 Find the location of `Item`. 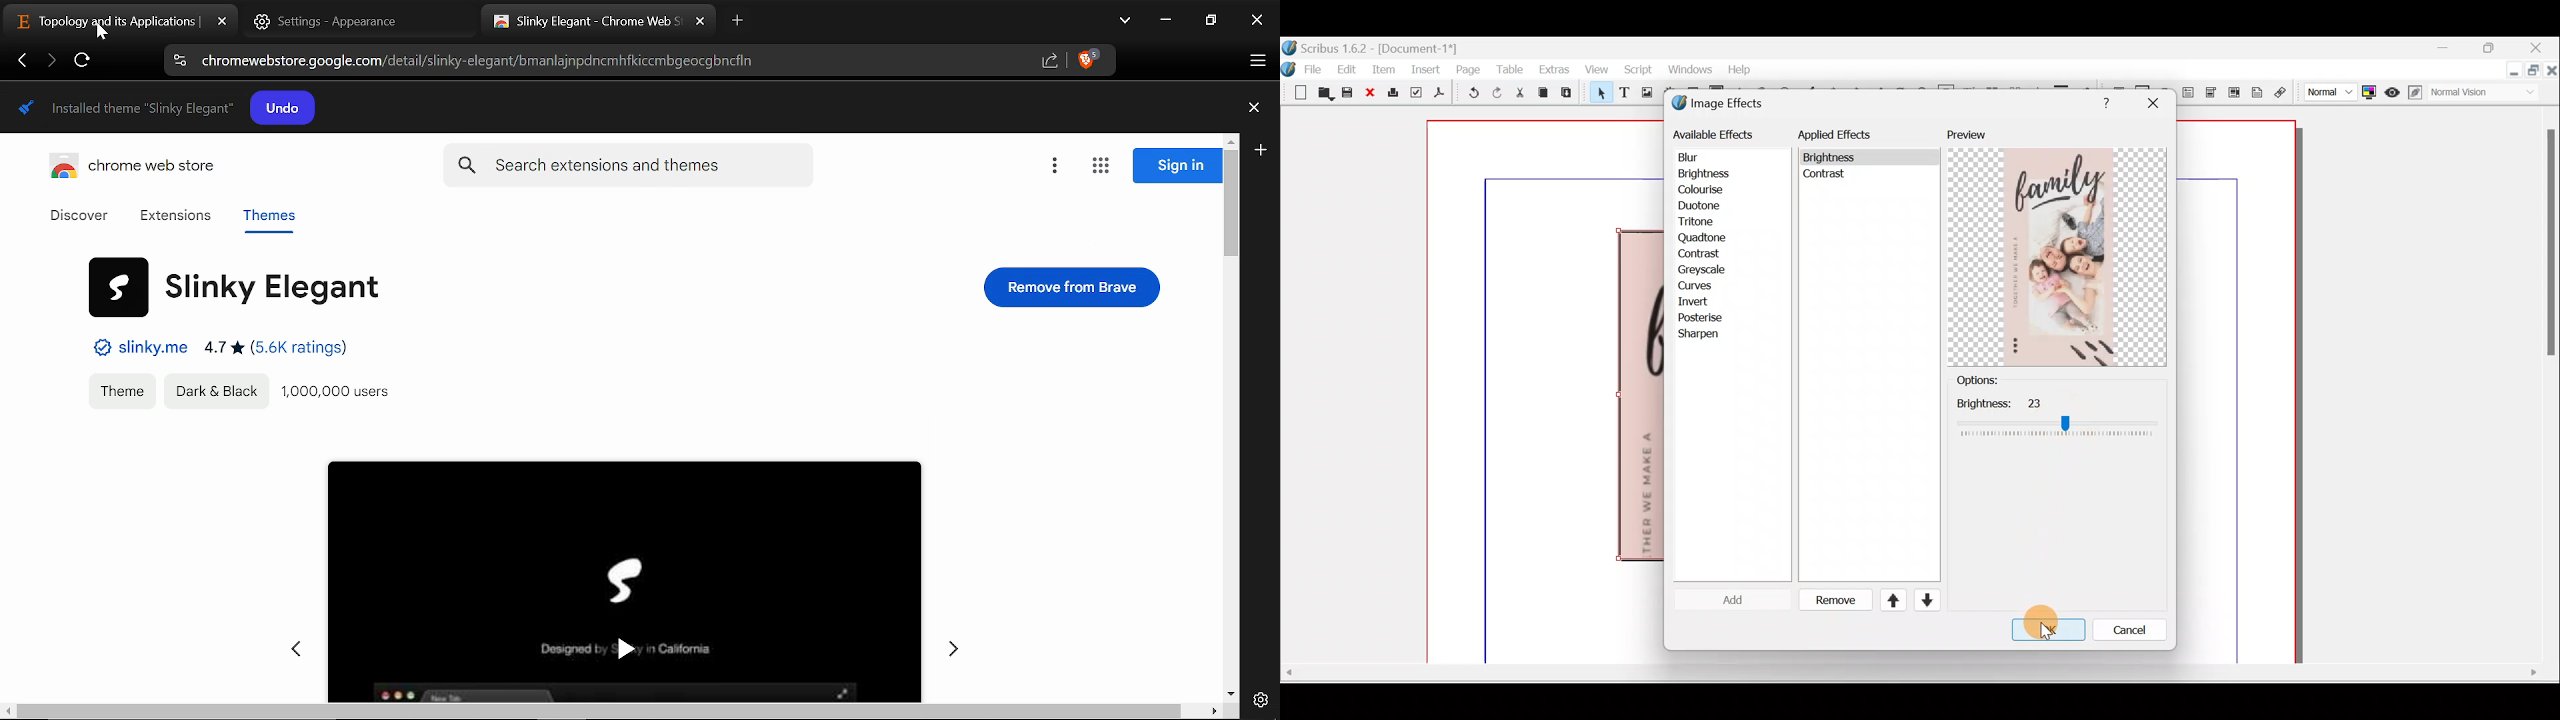

Item is located at coordinates (1384, 69).